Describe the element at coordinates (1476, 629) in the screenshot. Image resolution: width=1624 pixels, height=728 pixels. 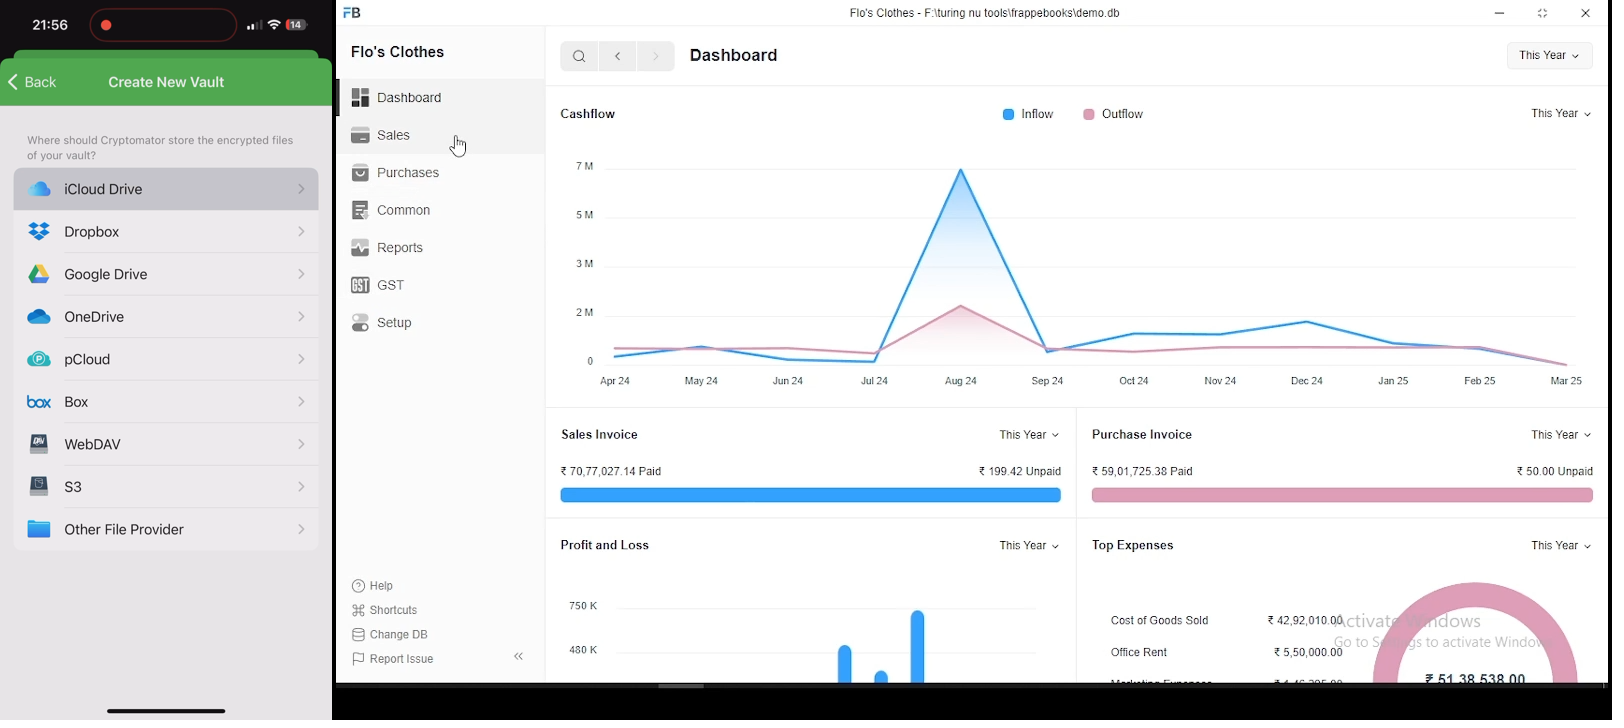
I see `51,38,538,00` at that location.